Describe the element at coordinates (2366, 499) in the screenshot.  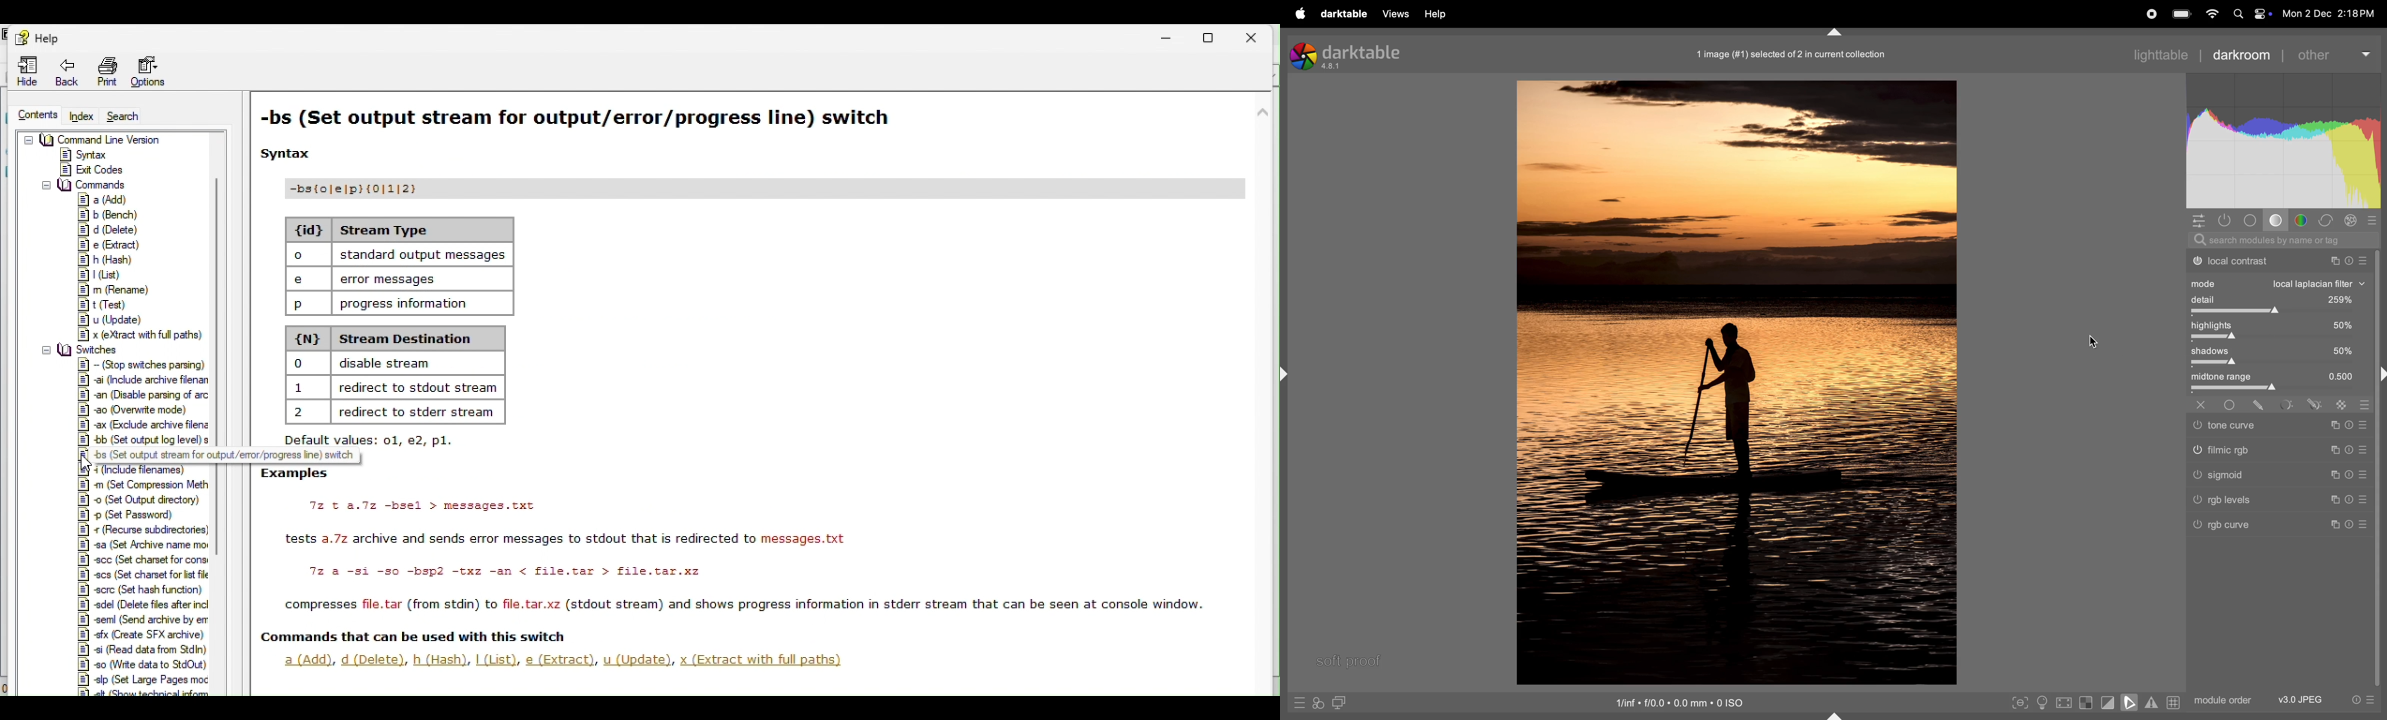
I see `sign ` at that location.